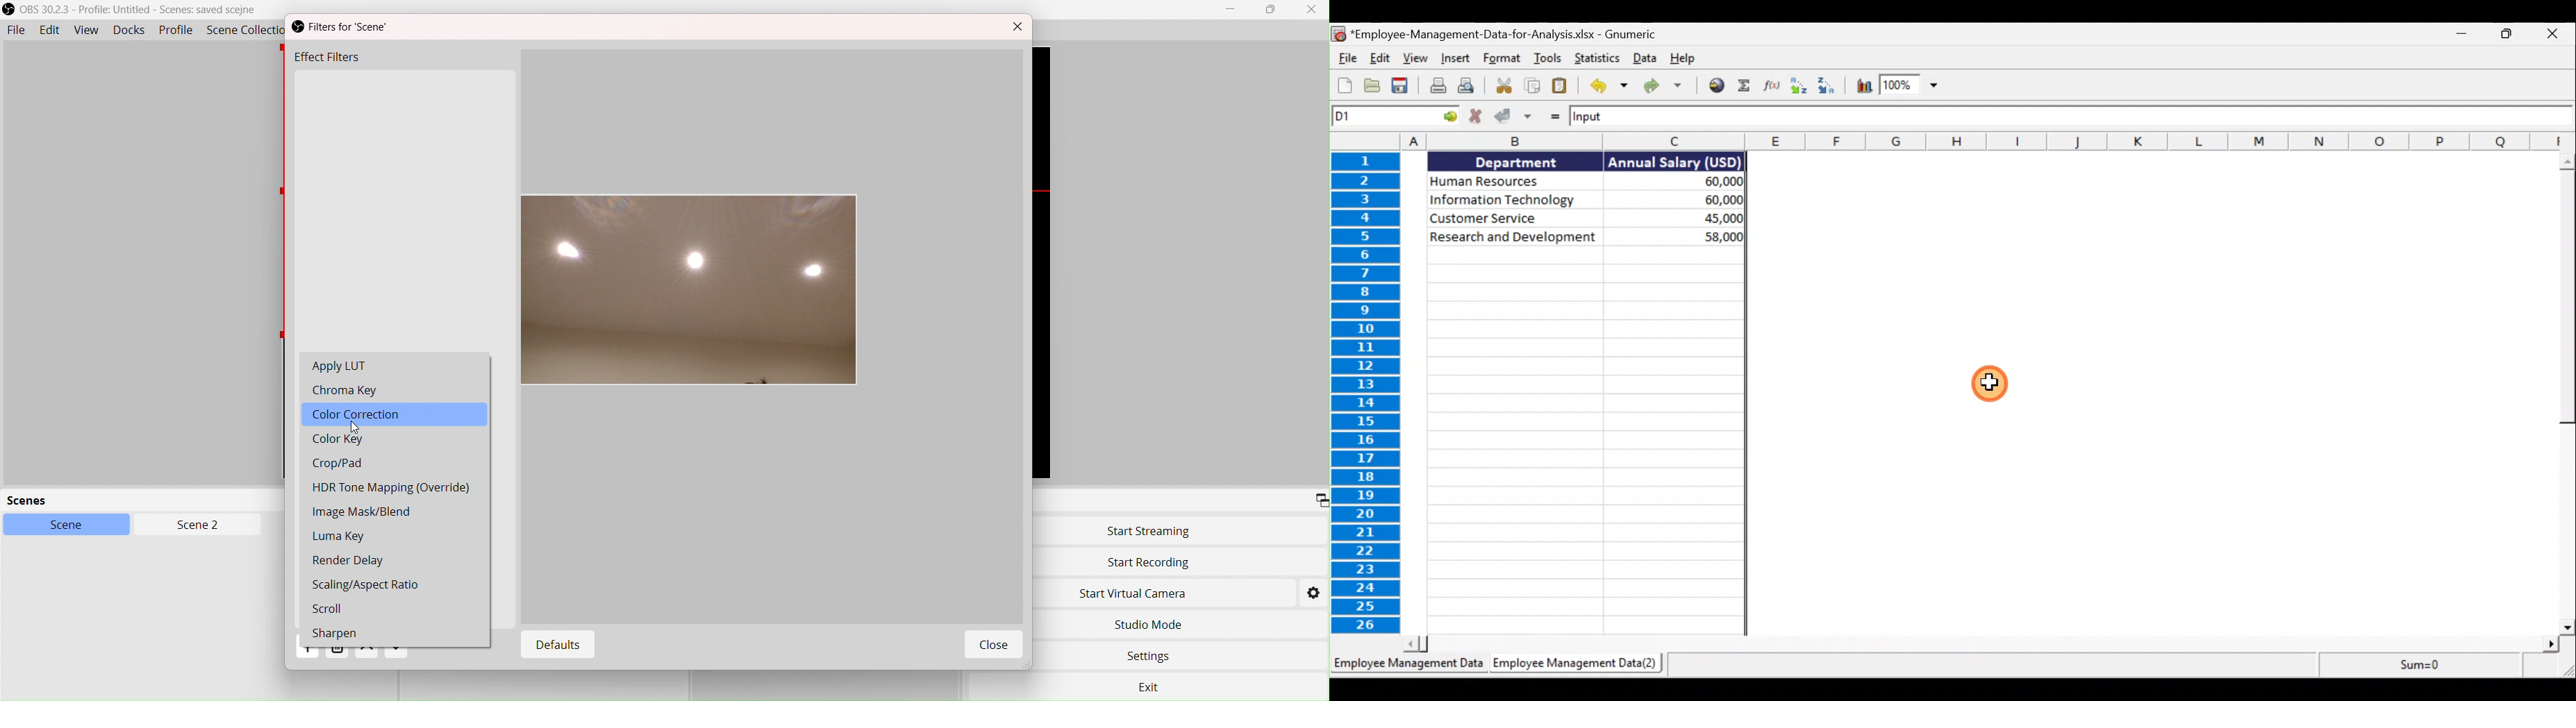  What do you see at coordinates (339, 441) in the screenshot?
I see `Color Key` at bounding box center [339, 441].